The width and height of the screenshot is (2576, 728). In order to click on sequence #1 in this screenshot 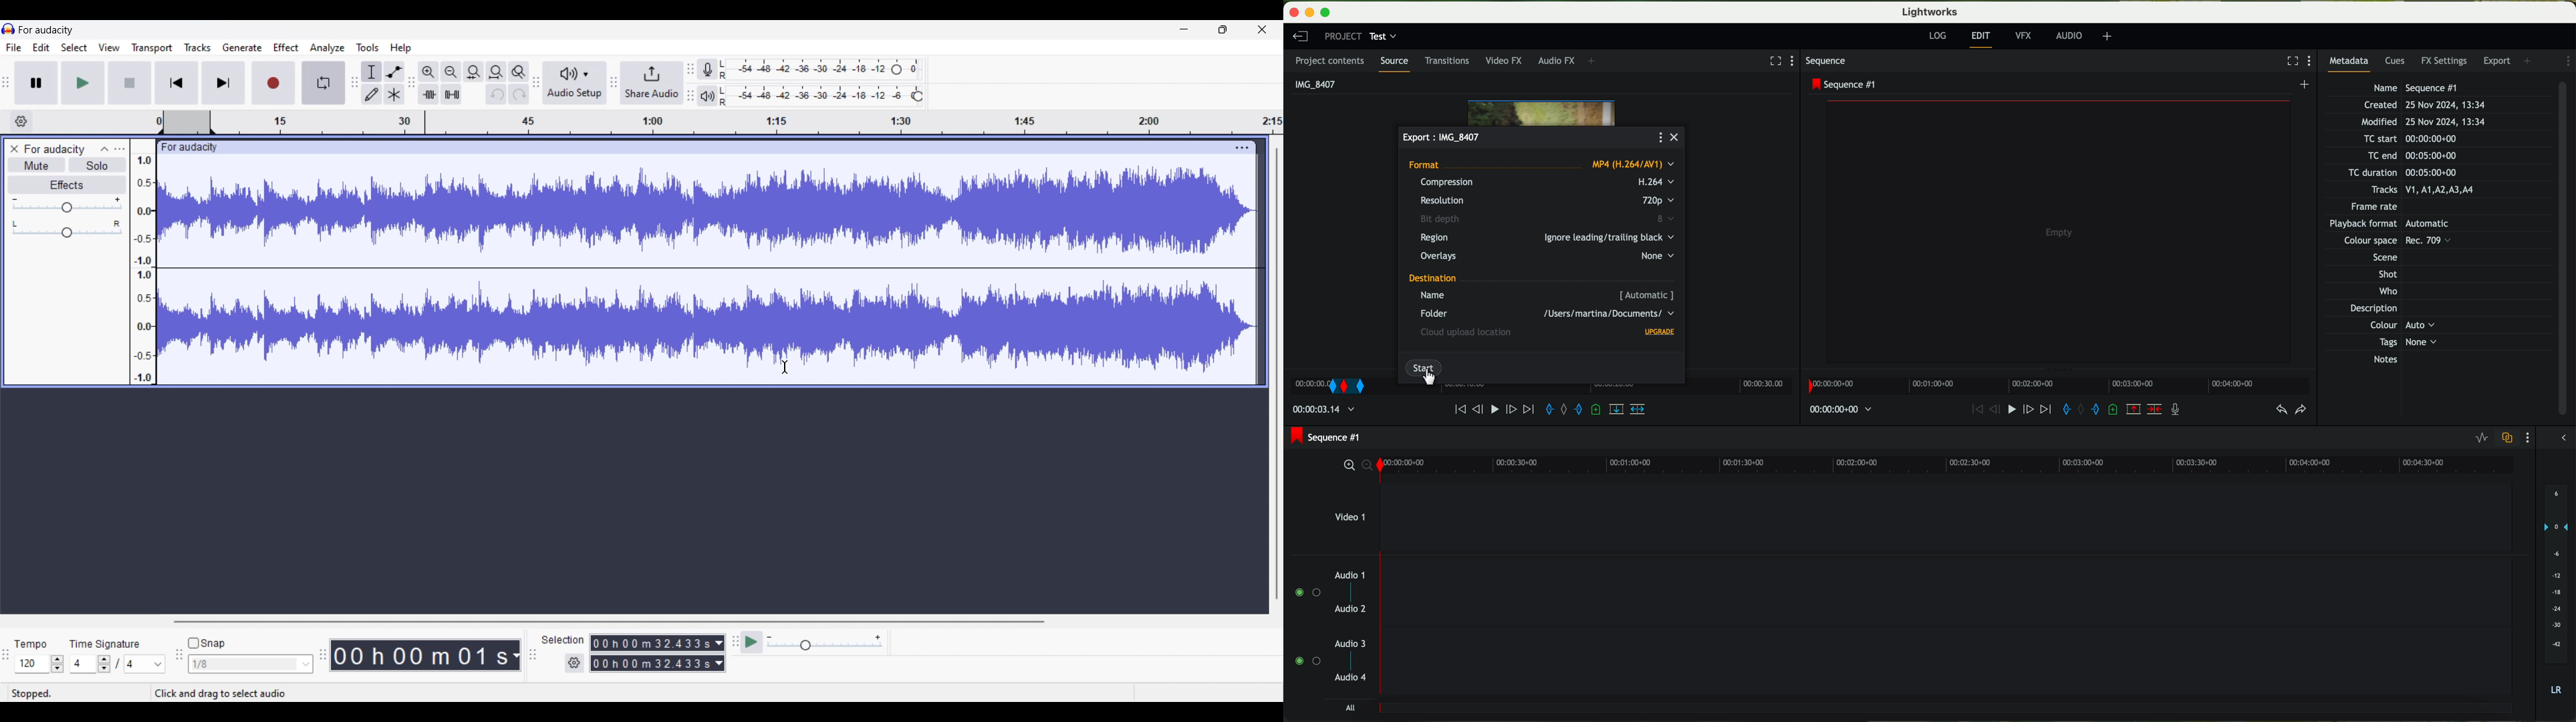, I will do `click(1327, 437)`.